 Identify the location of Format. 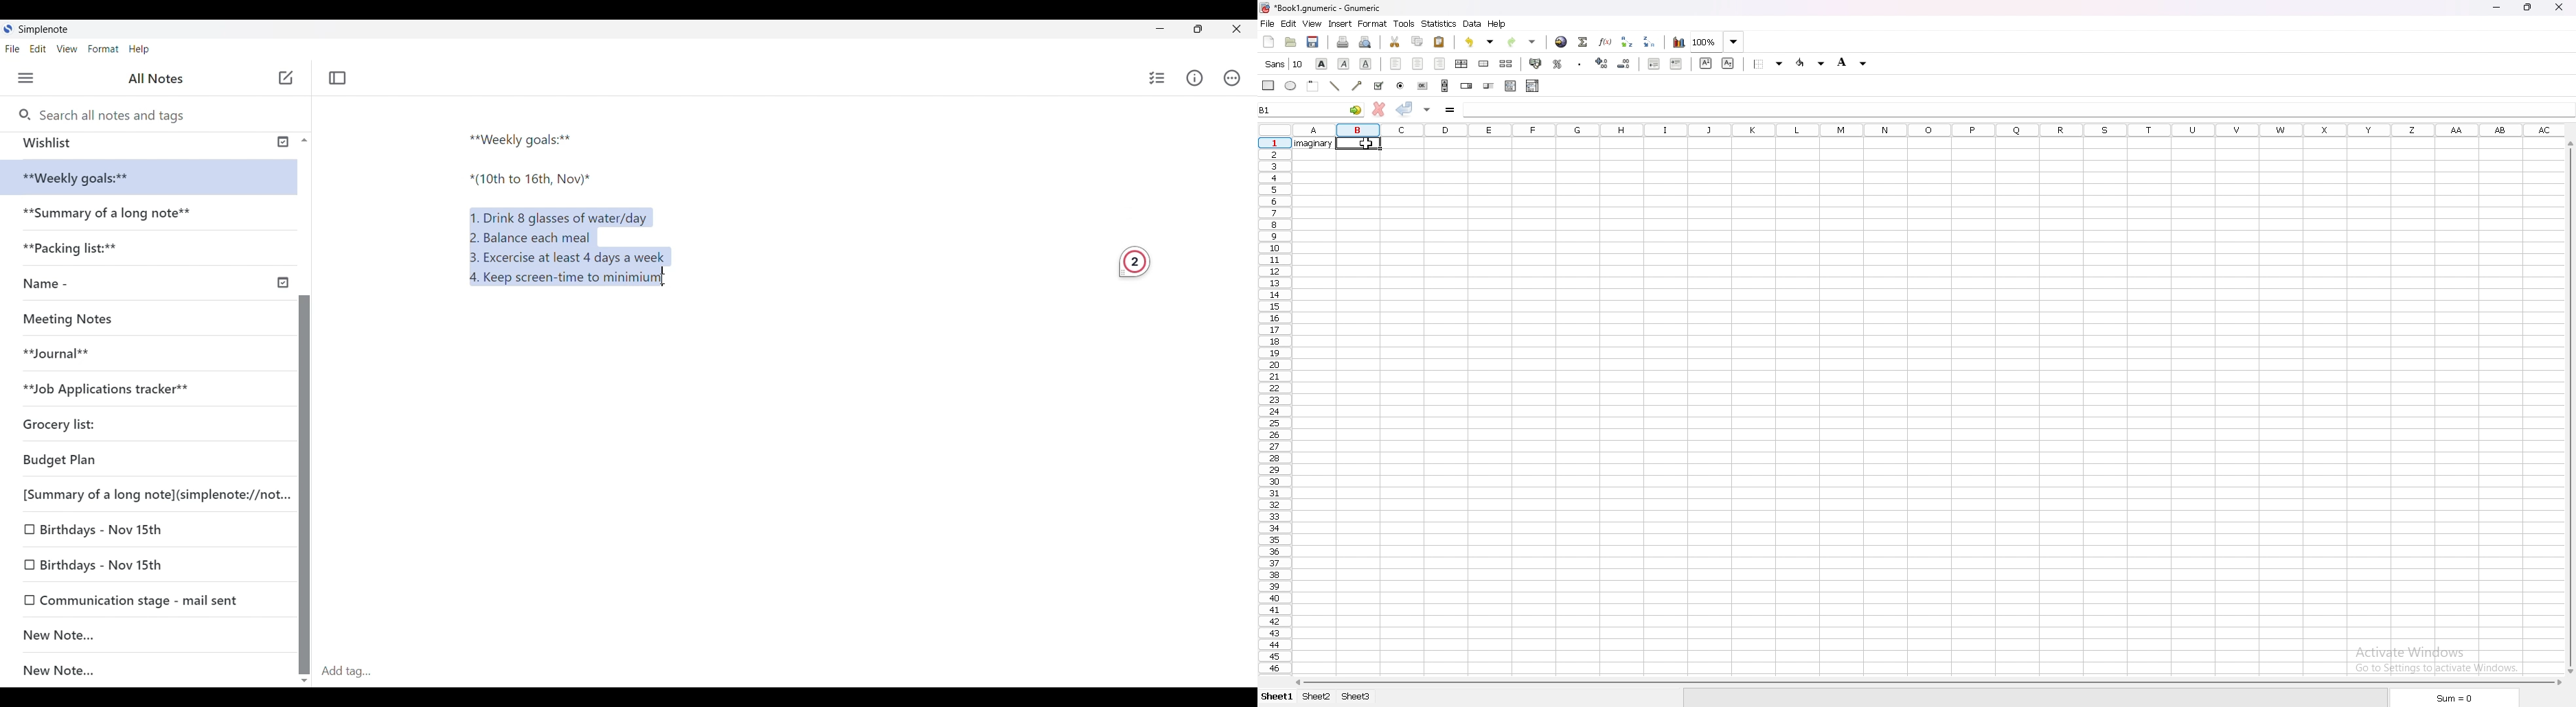
(103, 48).